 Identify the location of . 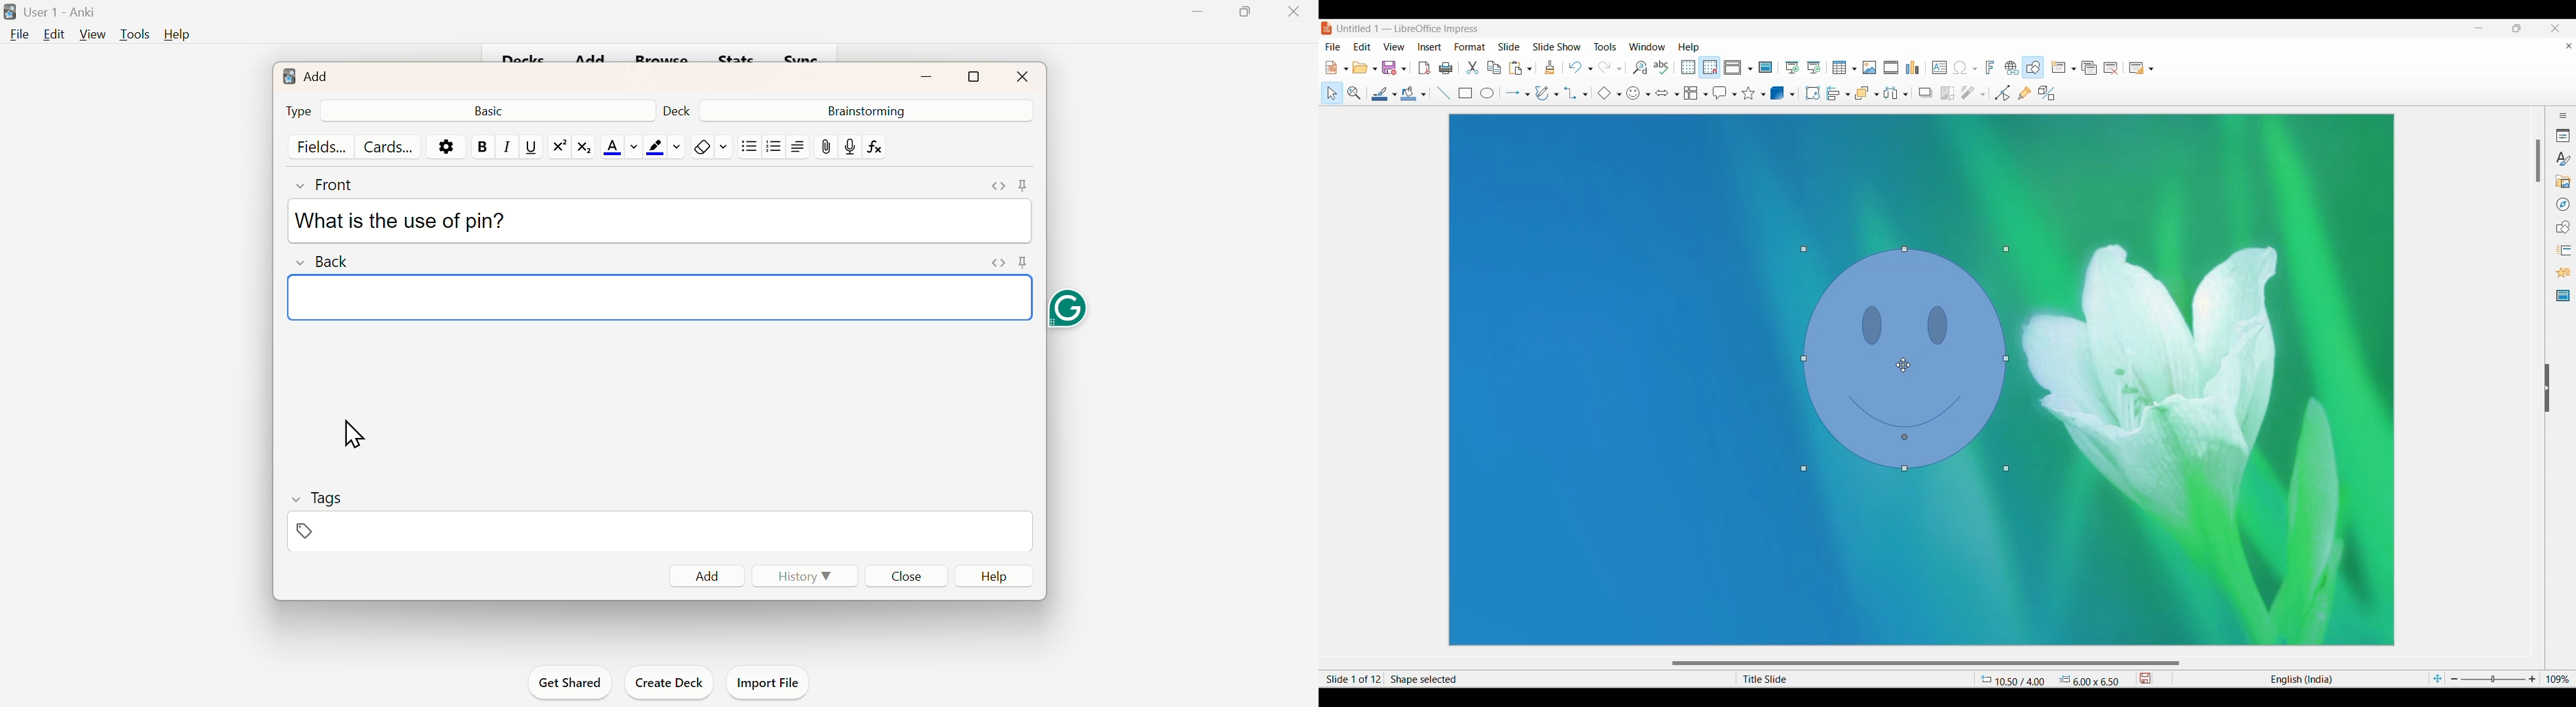
(560, 146).